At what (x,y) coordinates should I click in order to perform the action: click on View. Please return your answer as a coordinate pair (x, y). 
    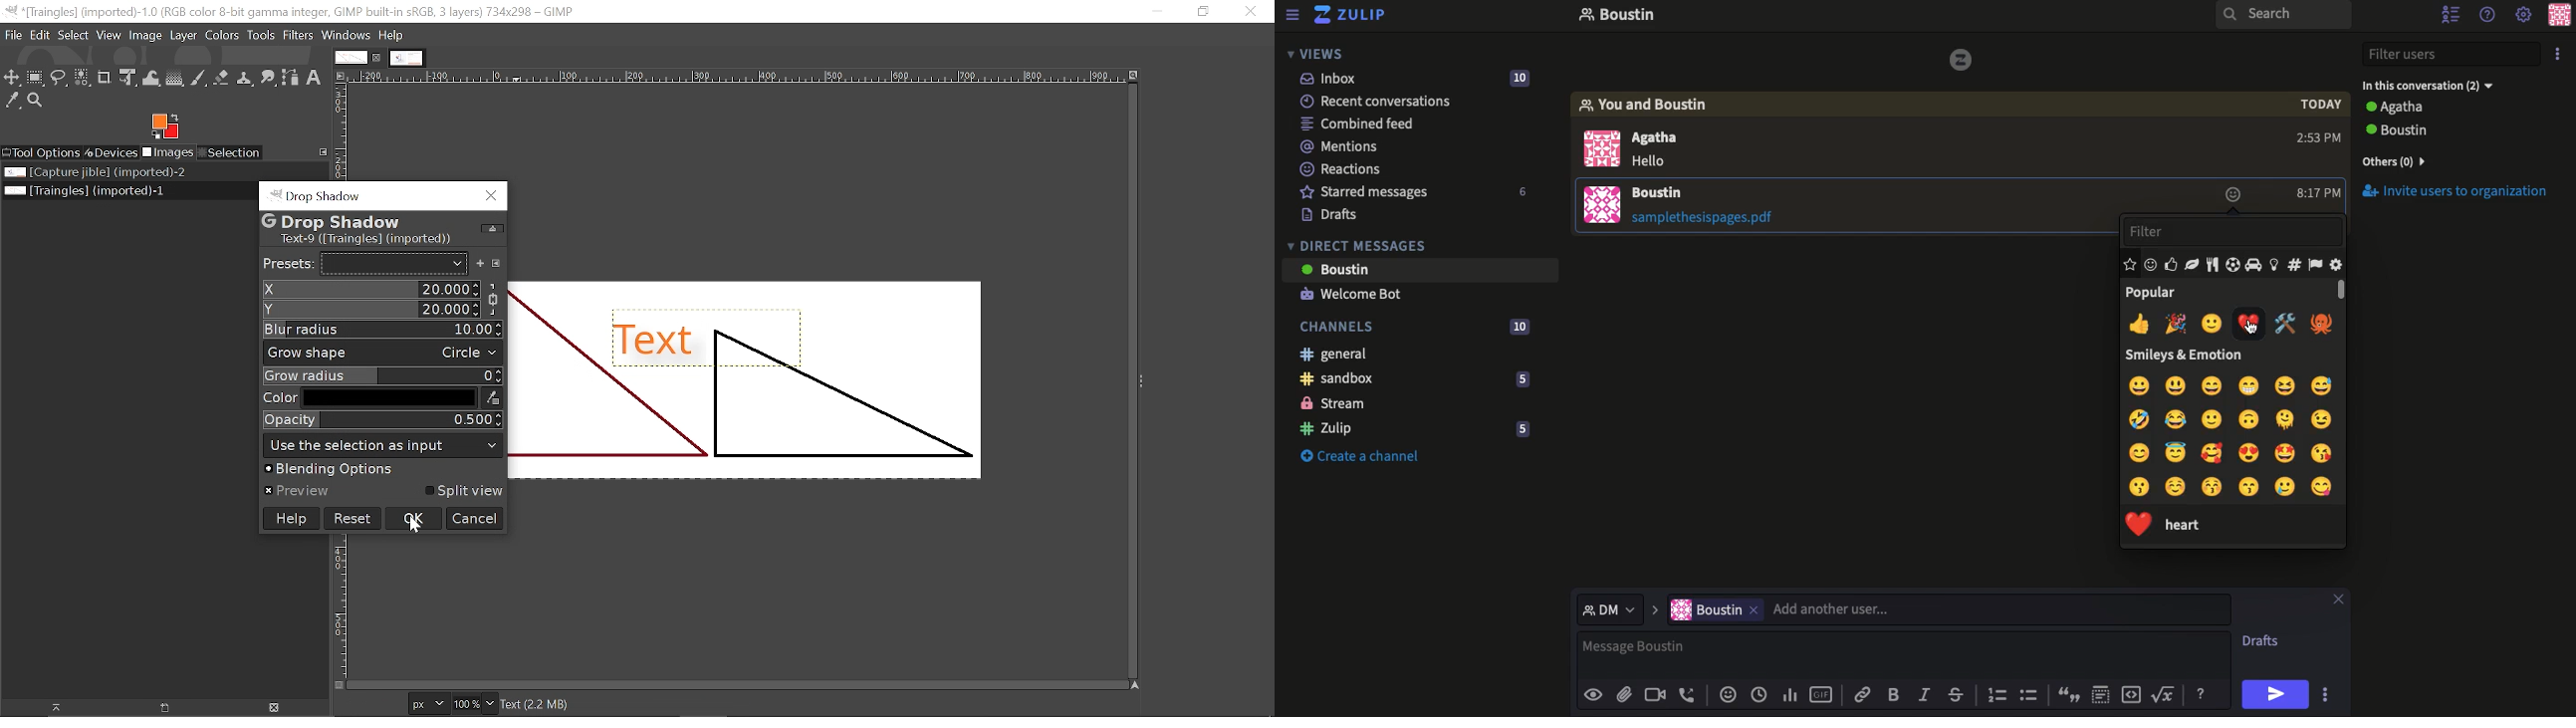
    Looking at the image, I should click on (110, 37).